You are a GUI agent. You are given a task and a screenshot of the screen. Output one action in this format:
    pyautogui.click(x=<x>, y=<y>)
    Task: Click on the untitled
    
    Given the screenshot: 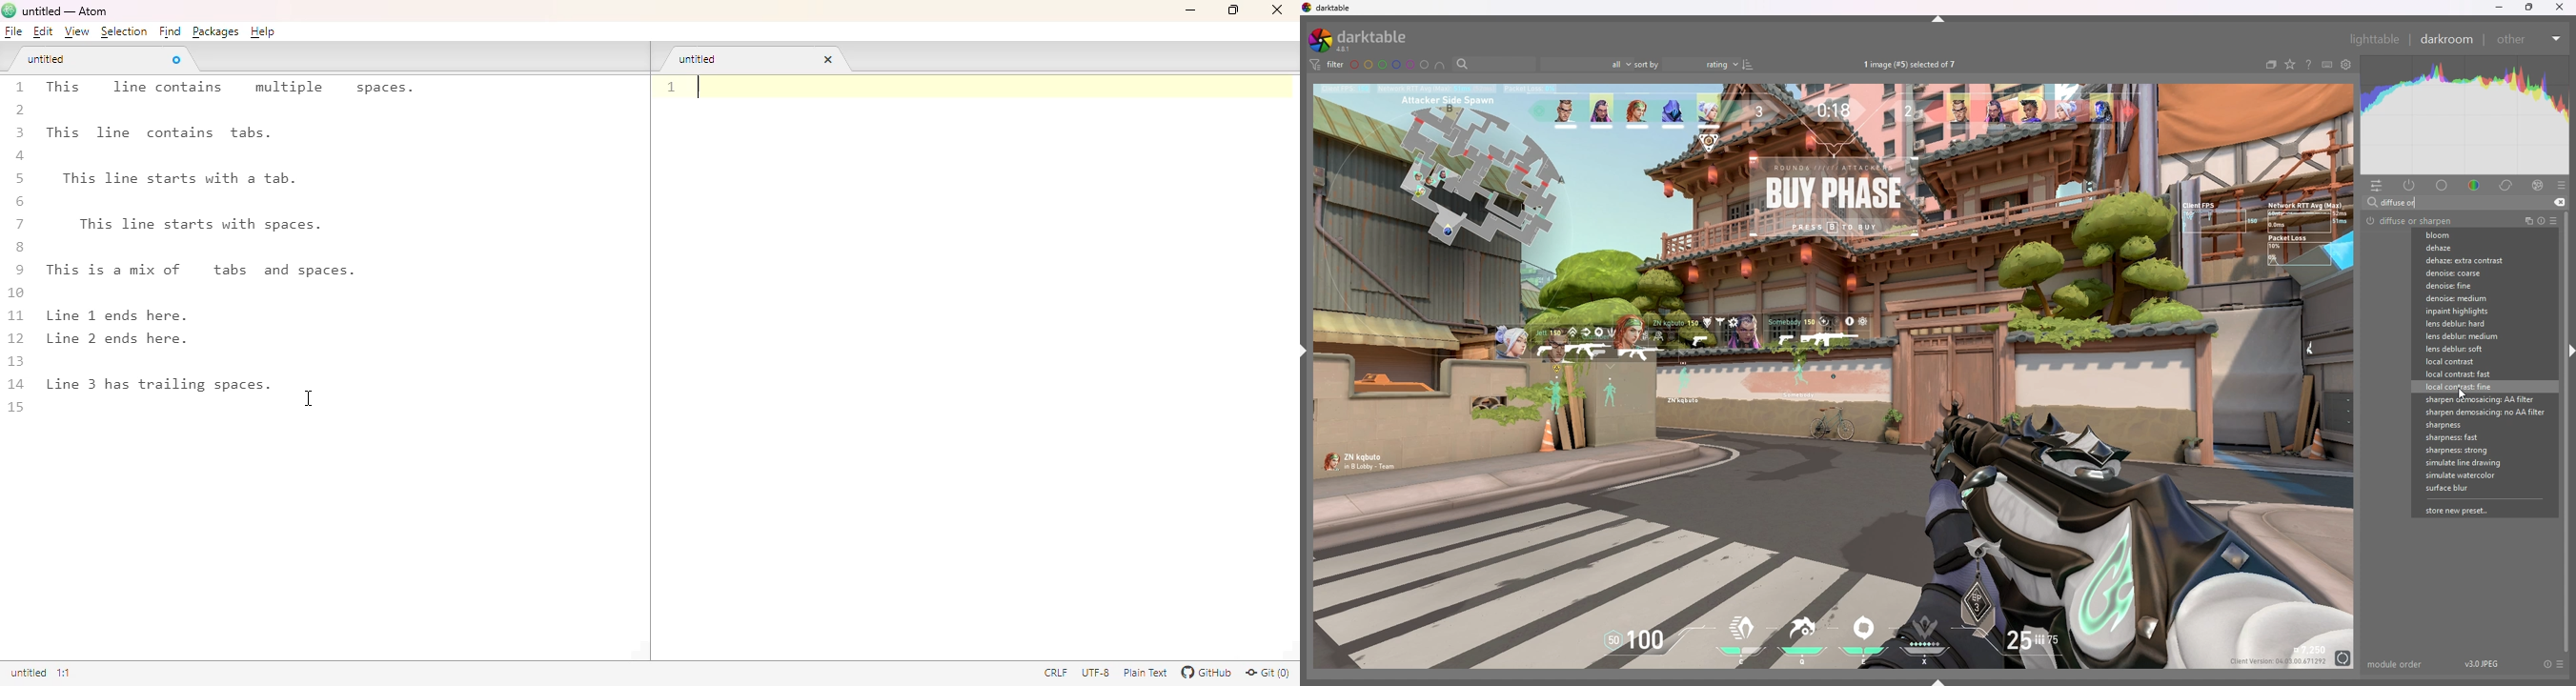 What is the action you would take?
    pyautogui.click(x=702, y=59)
    